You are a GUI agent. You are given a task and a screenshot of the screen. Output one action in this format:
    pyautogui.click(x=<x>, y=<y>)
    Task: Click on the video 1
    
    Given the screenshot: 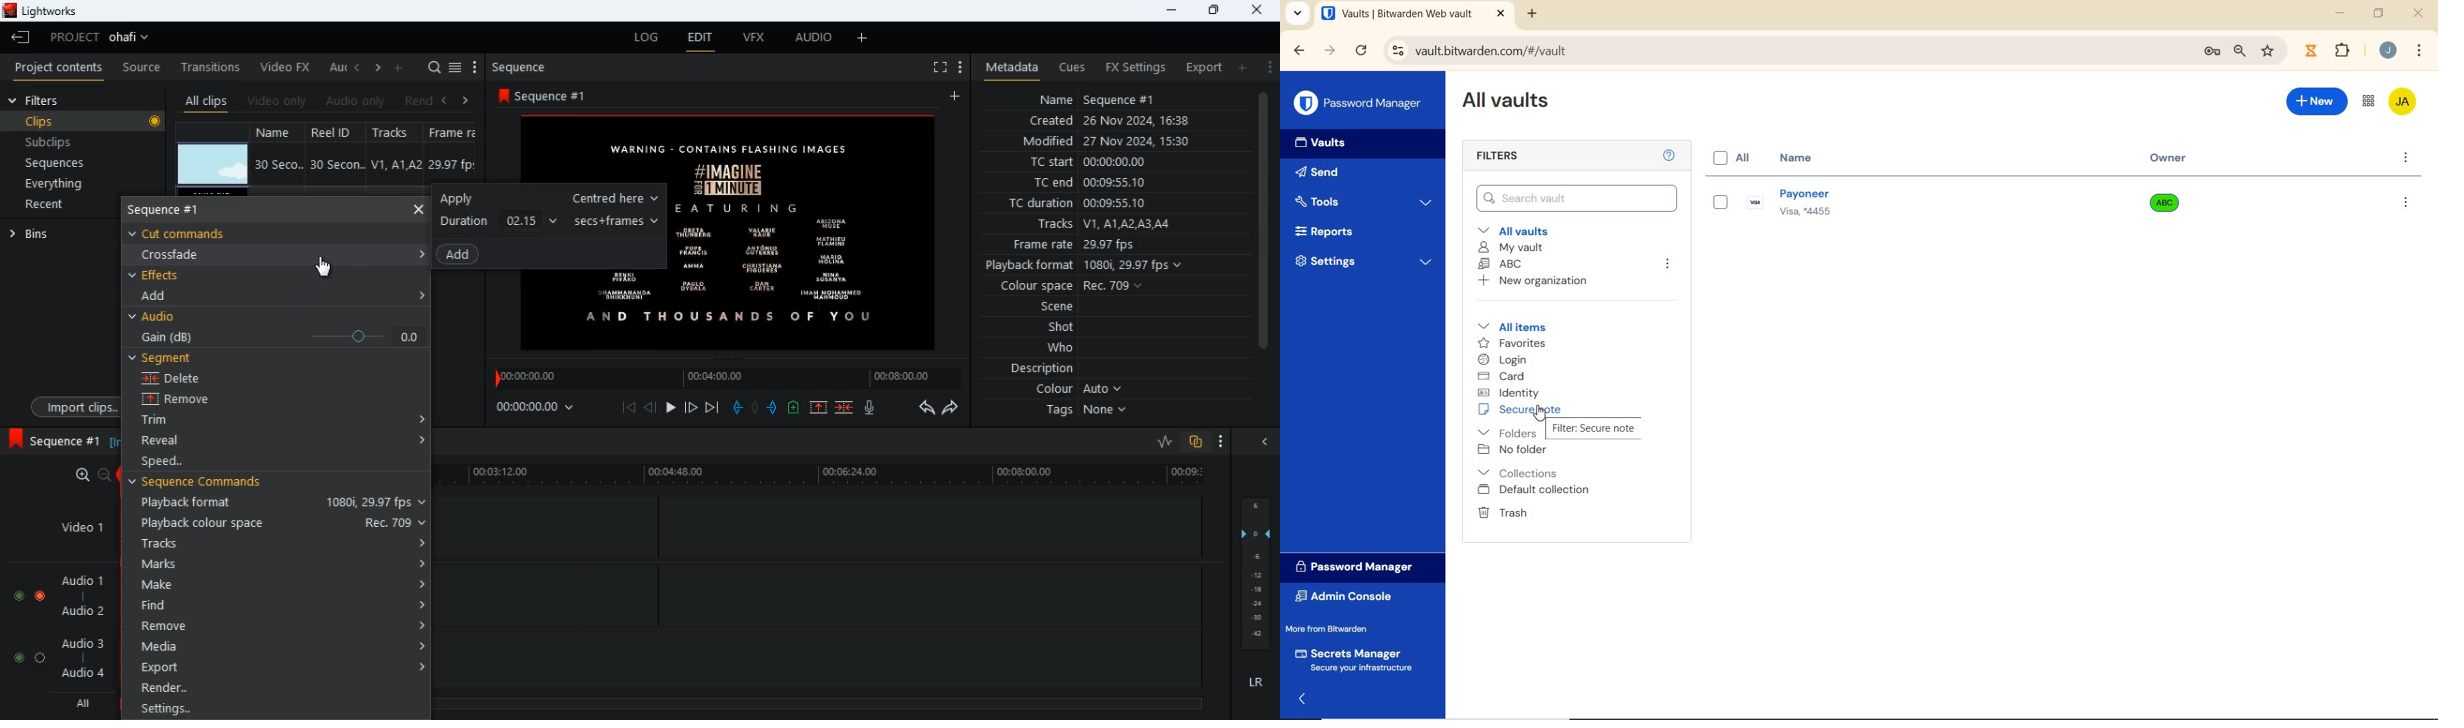 What is the action you would take?
    pyautogui.click(x=74, y=526)
    